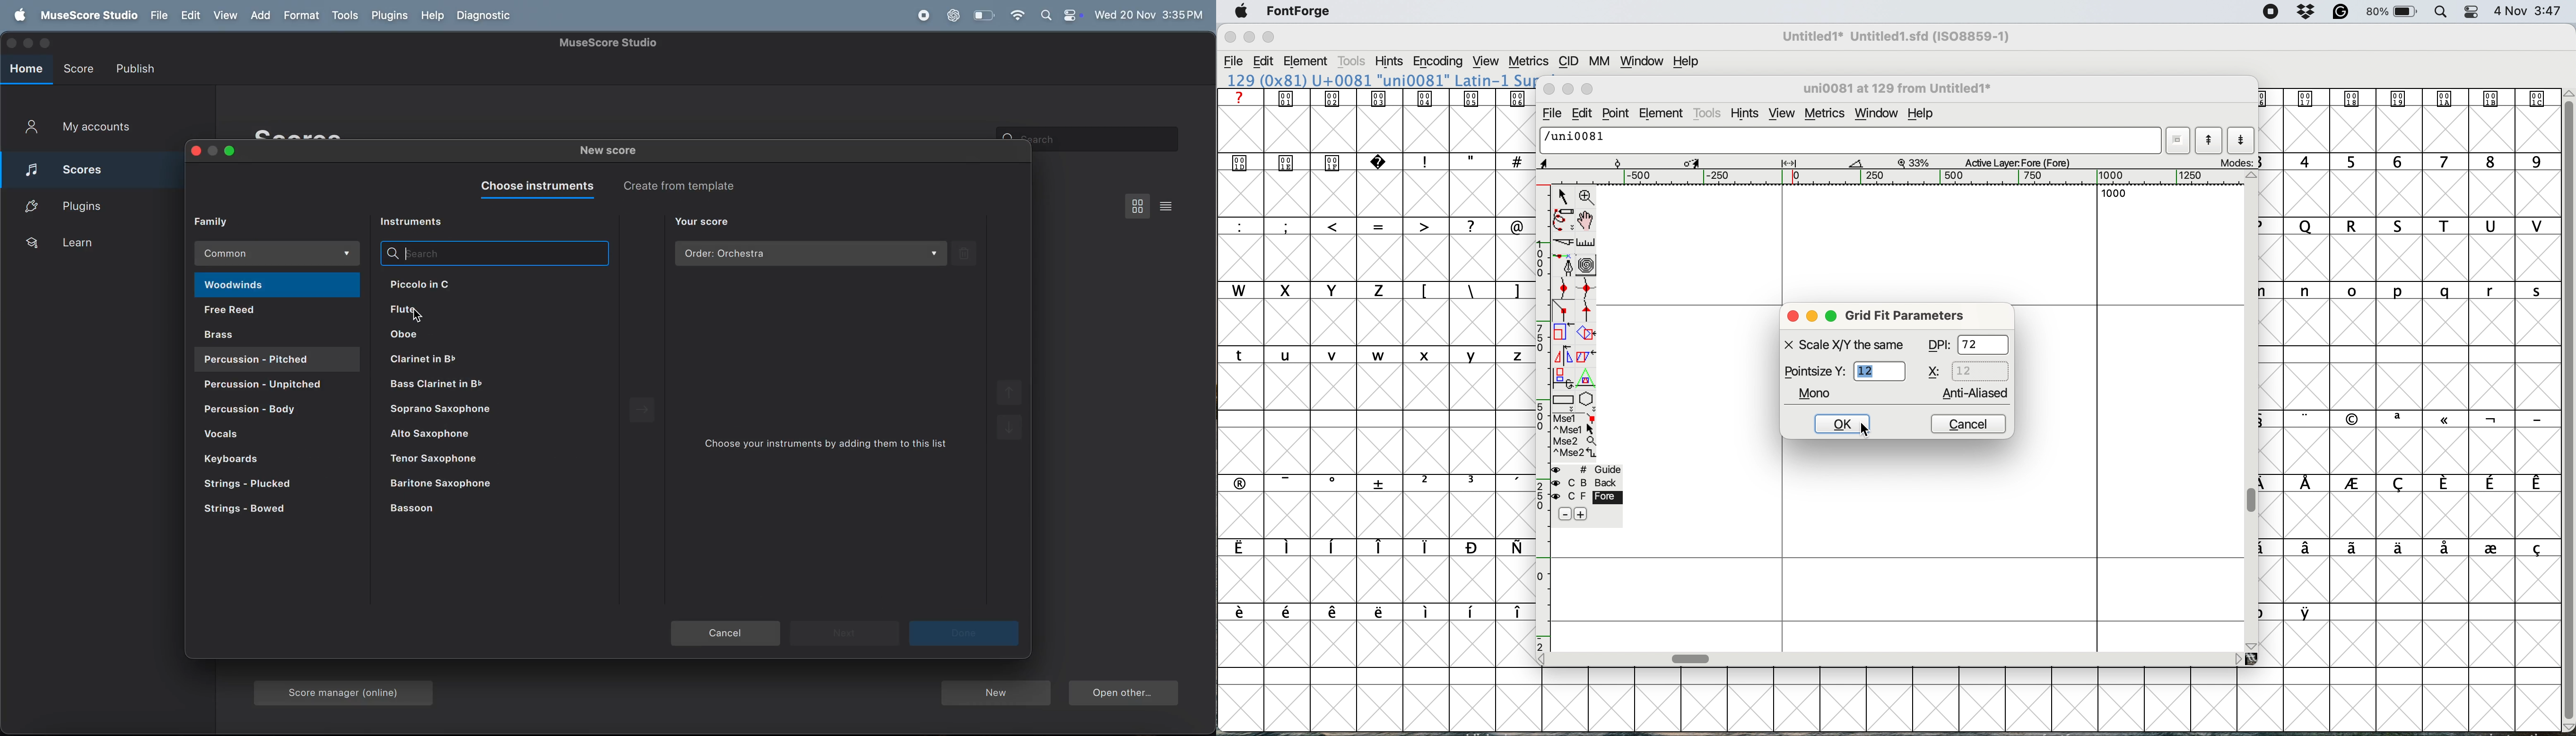  Describe the element at coordinates (1877, 113) in the screenshot. I see `window` at that location.